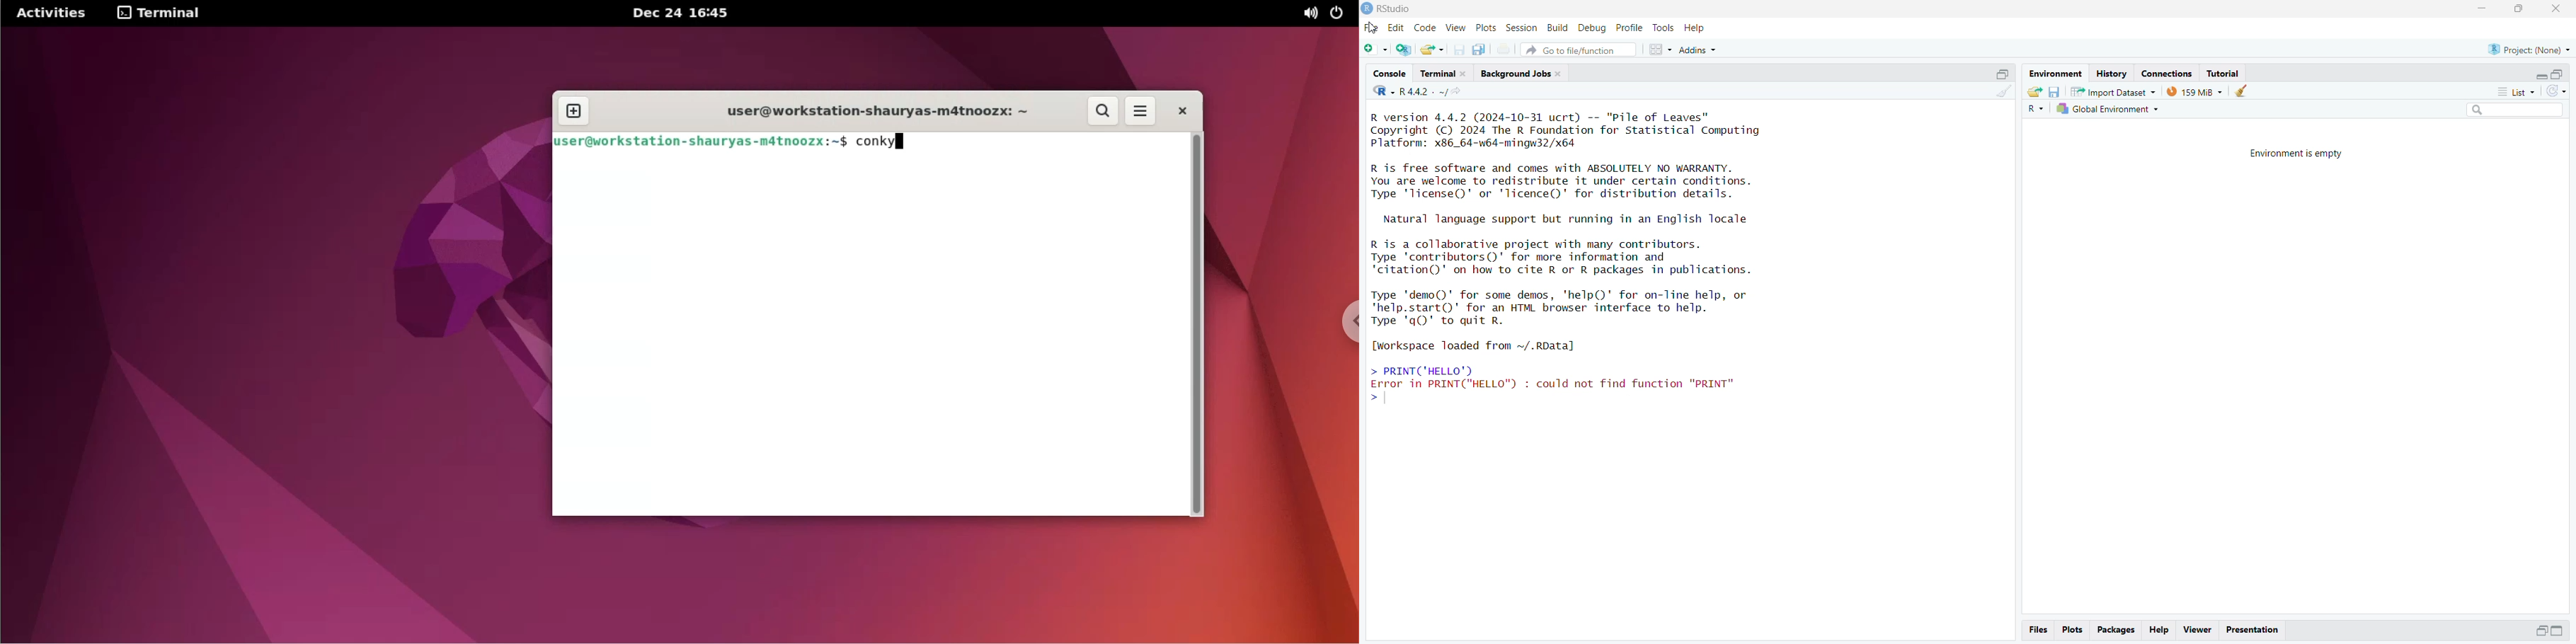  Describe the element at coordinates (1594, 29) in the screenshot. I see `debug` at that location.